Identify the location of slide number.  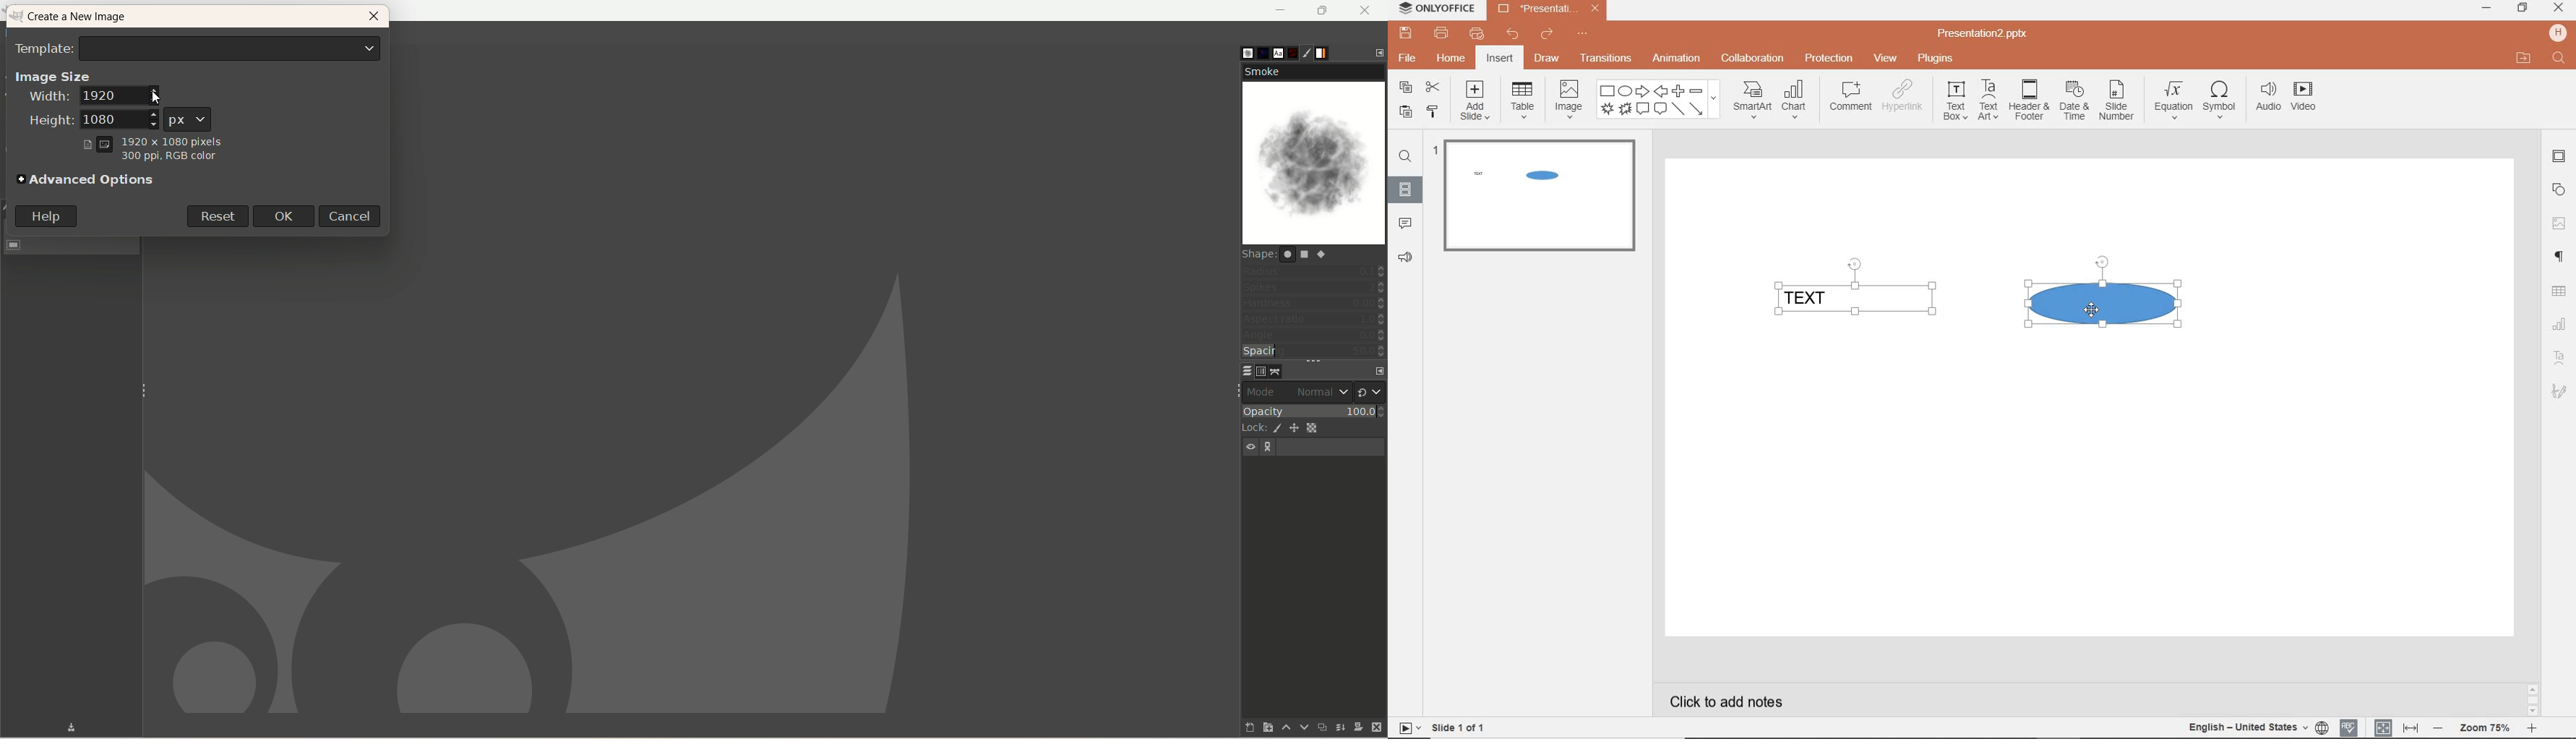
(2117, 103).